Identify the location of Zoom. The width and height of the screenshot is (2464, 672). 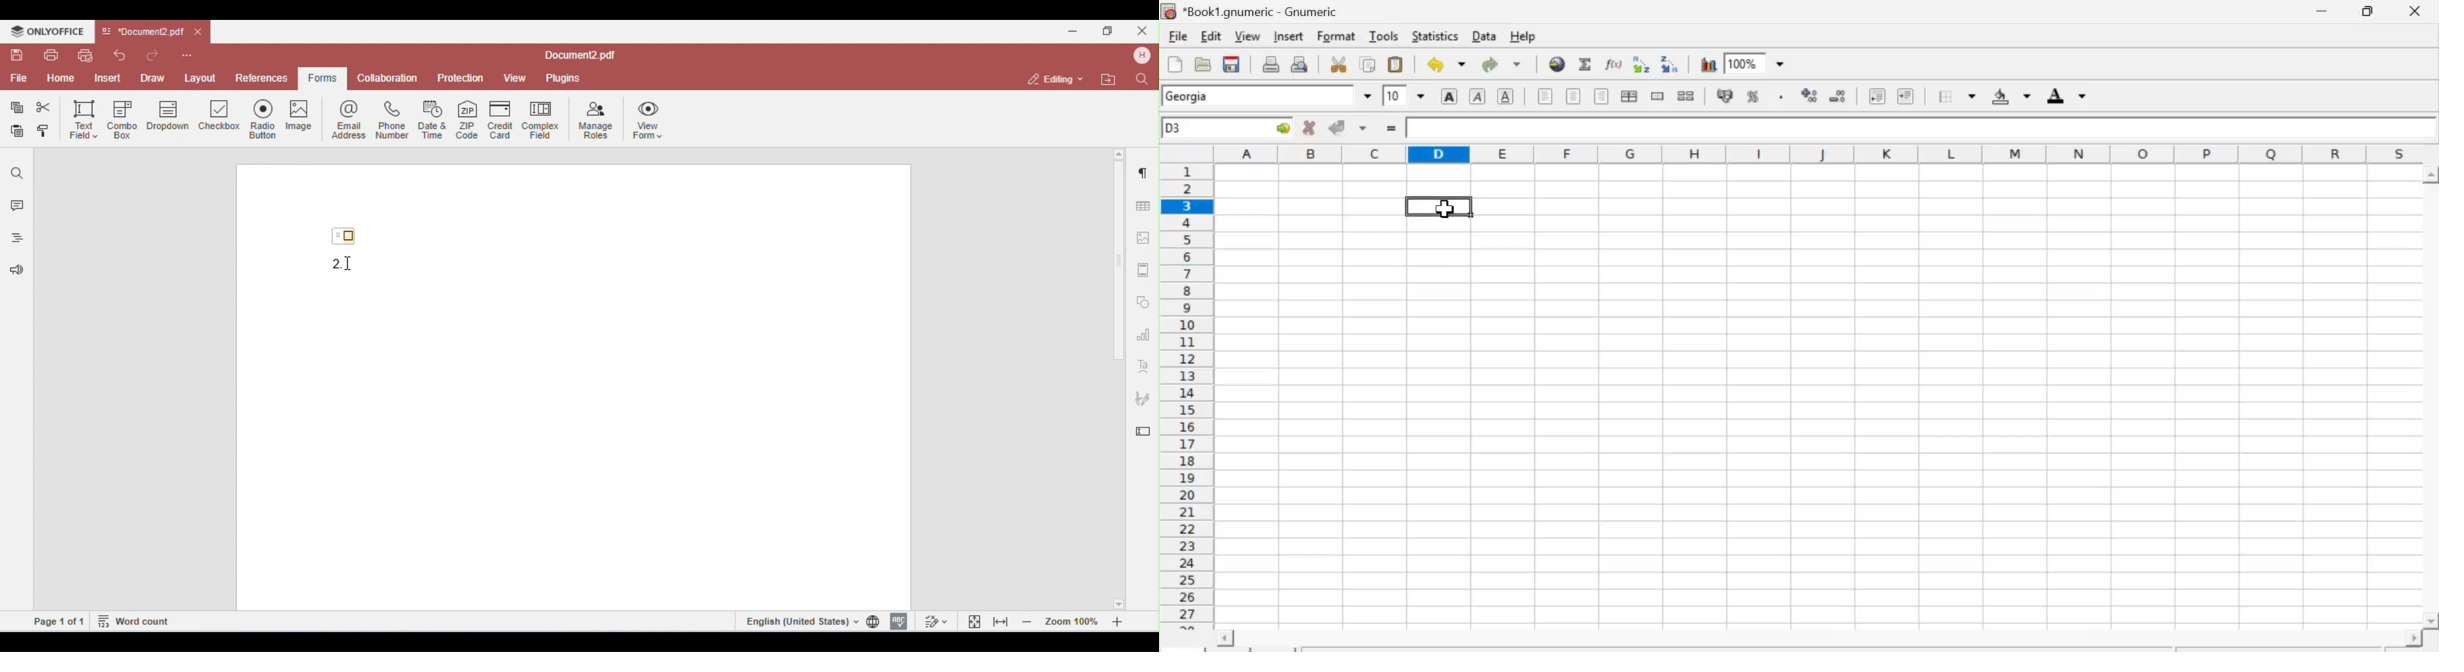
(1745, 62).